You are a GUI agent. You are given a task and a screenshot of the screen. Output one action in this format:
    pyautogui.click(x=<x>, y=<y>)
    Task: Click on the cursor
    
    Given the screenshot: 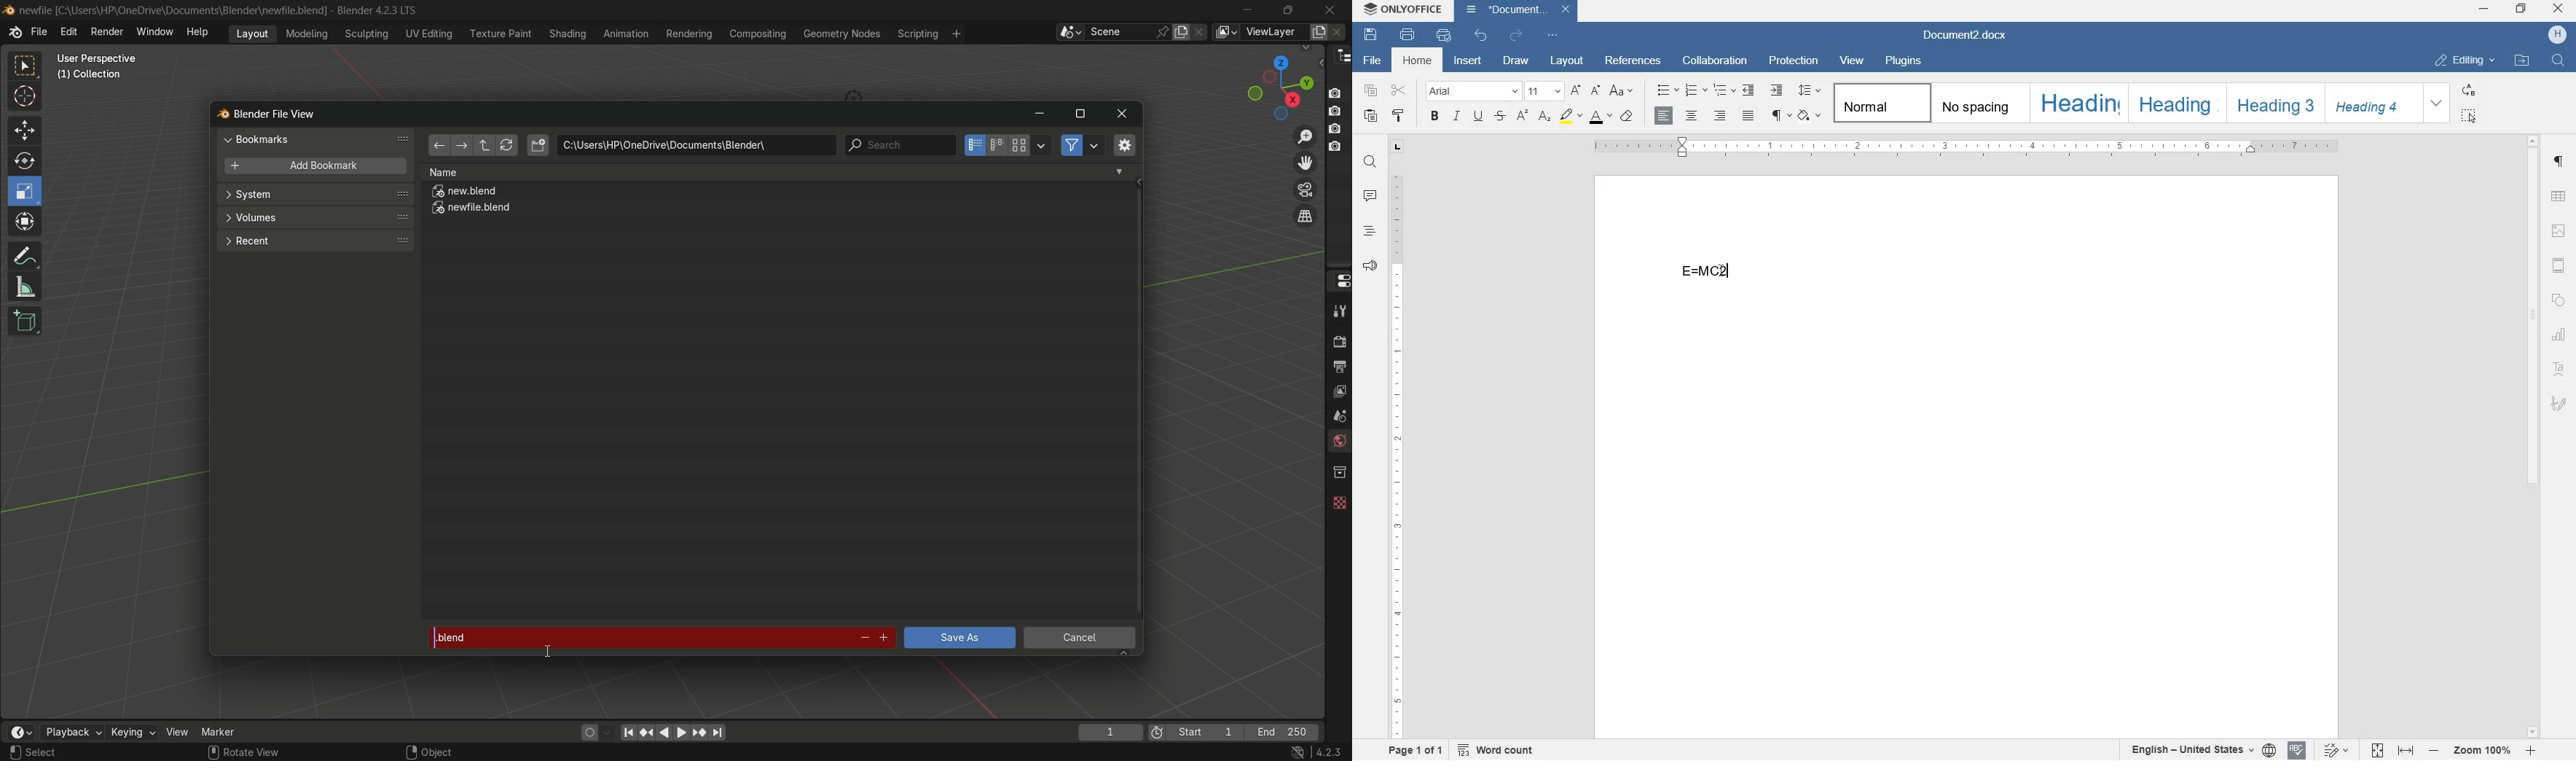 What is the action you would take?
    pyautogui.click(x=25, y=99)
    